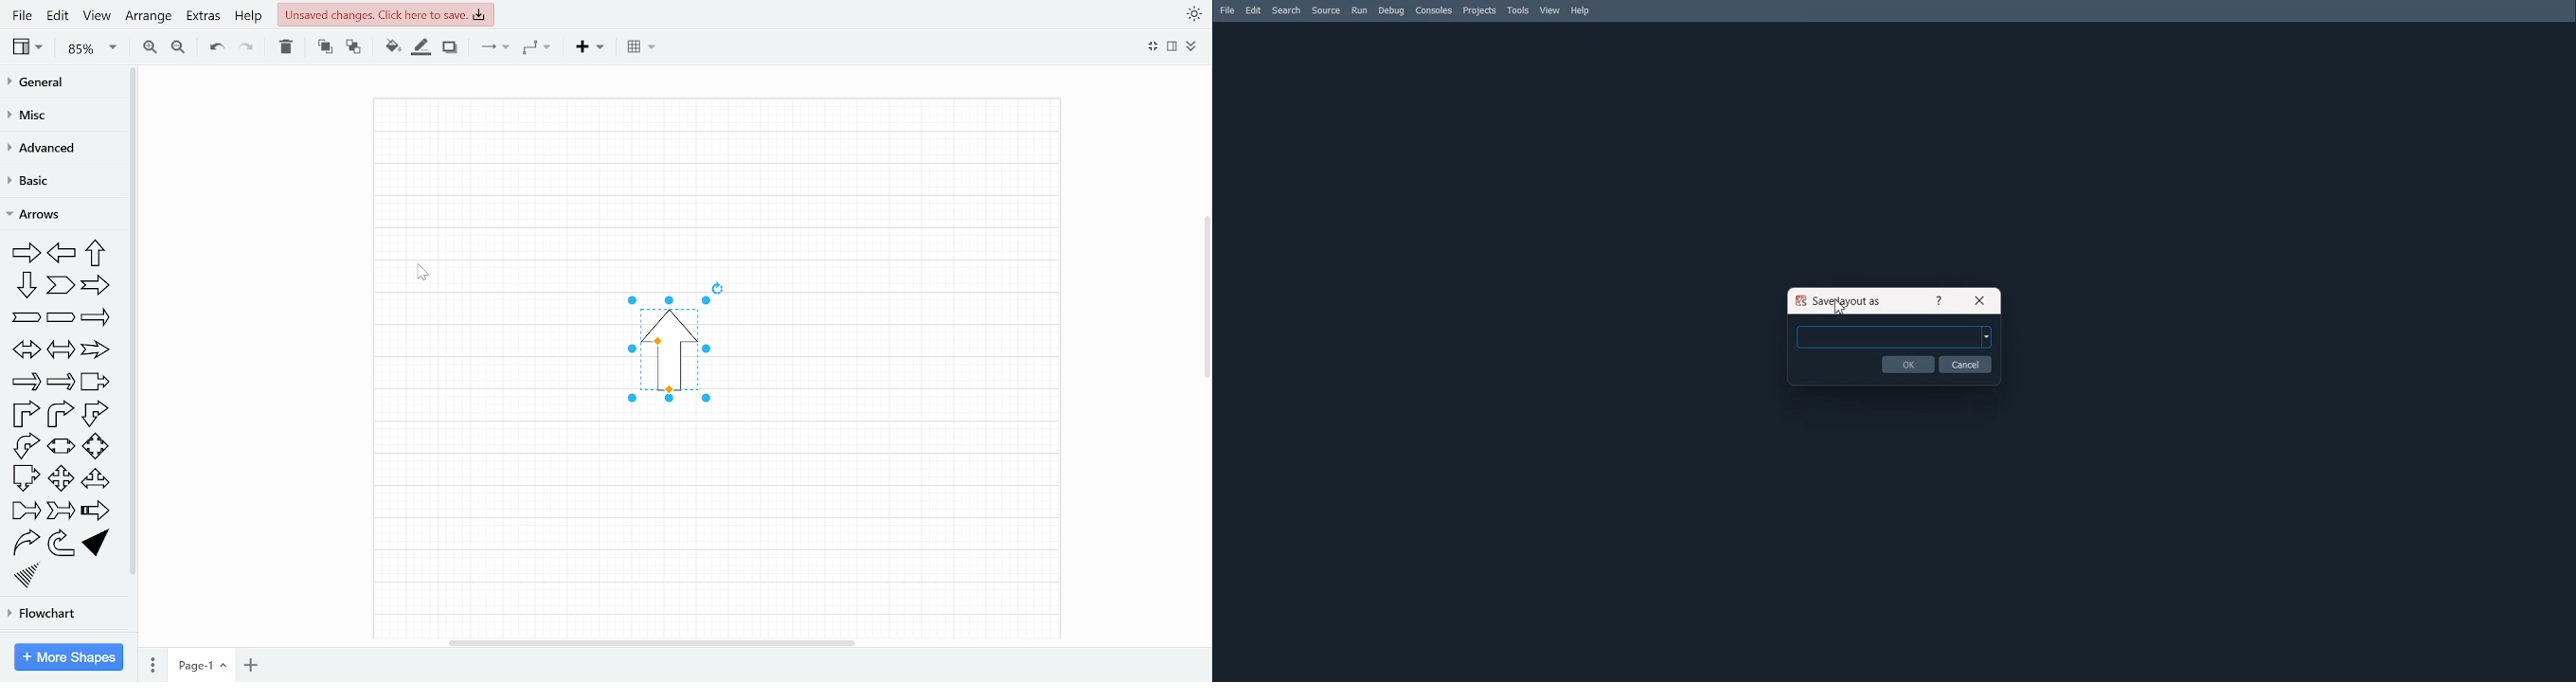  I want to click on To back, so click(352, 47).